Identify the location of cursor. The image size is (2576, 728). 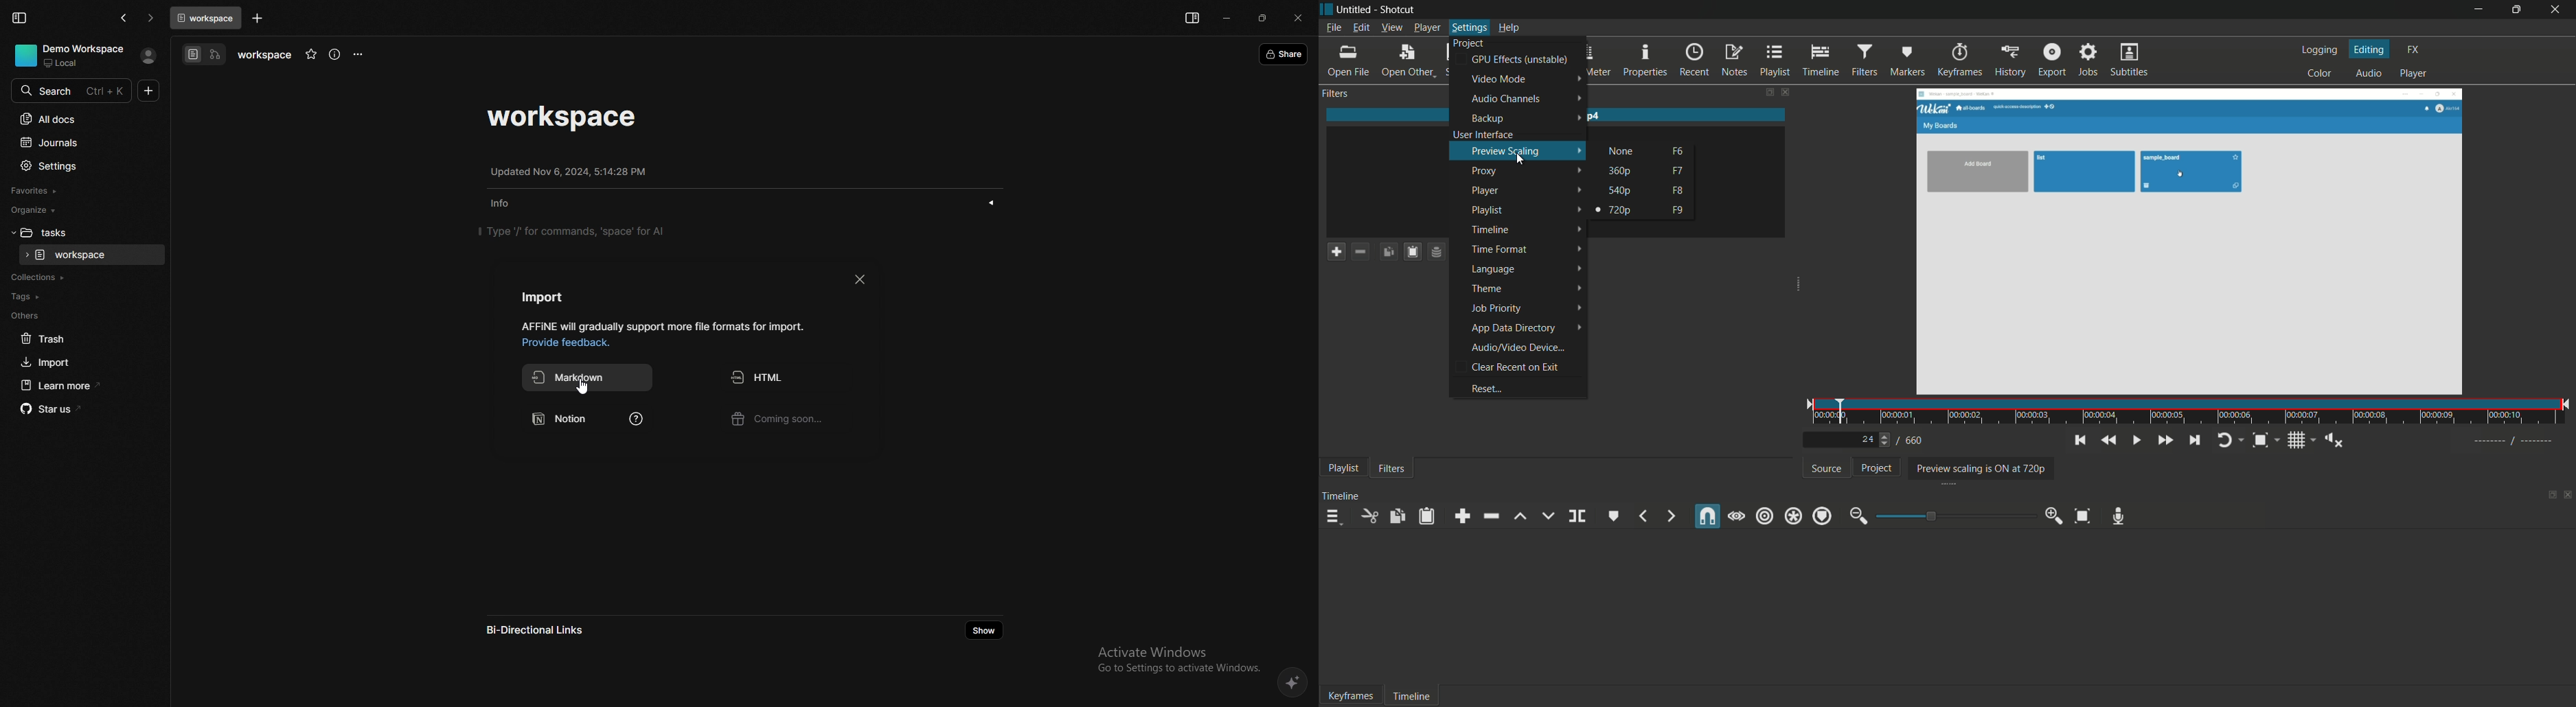
(1522, 161).